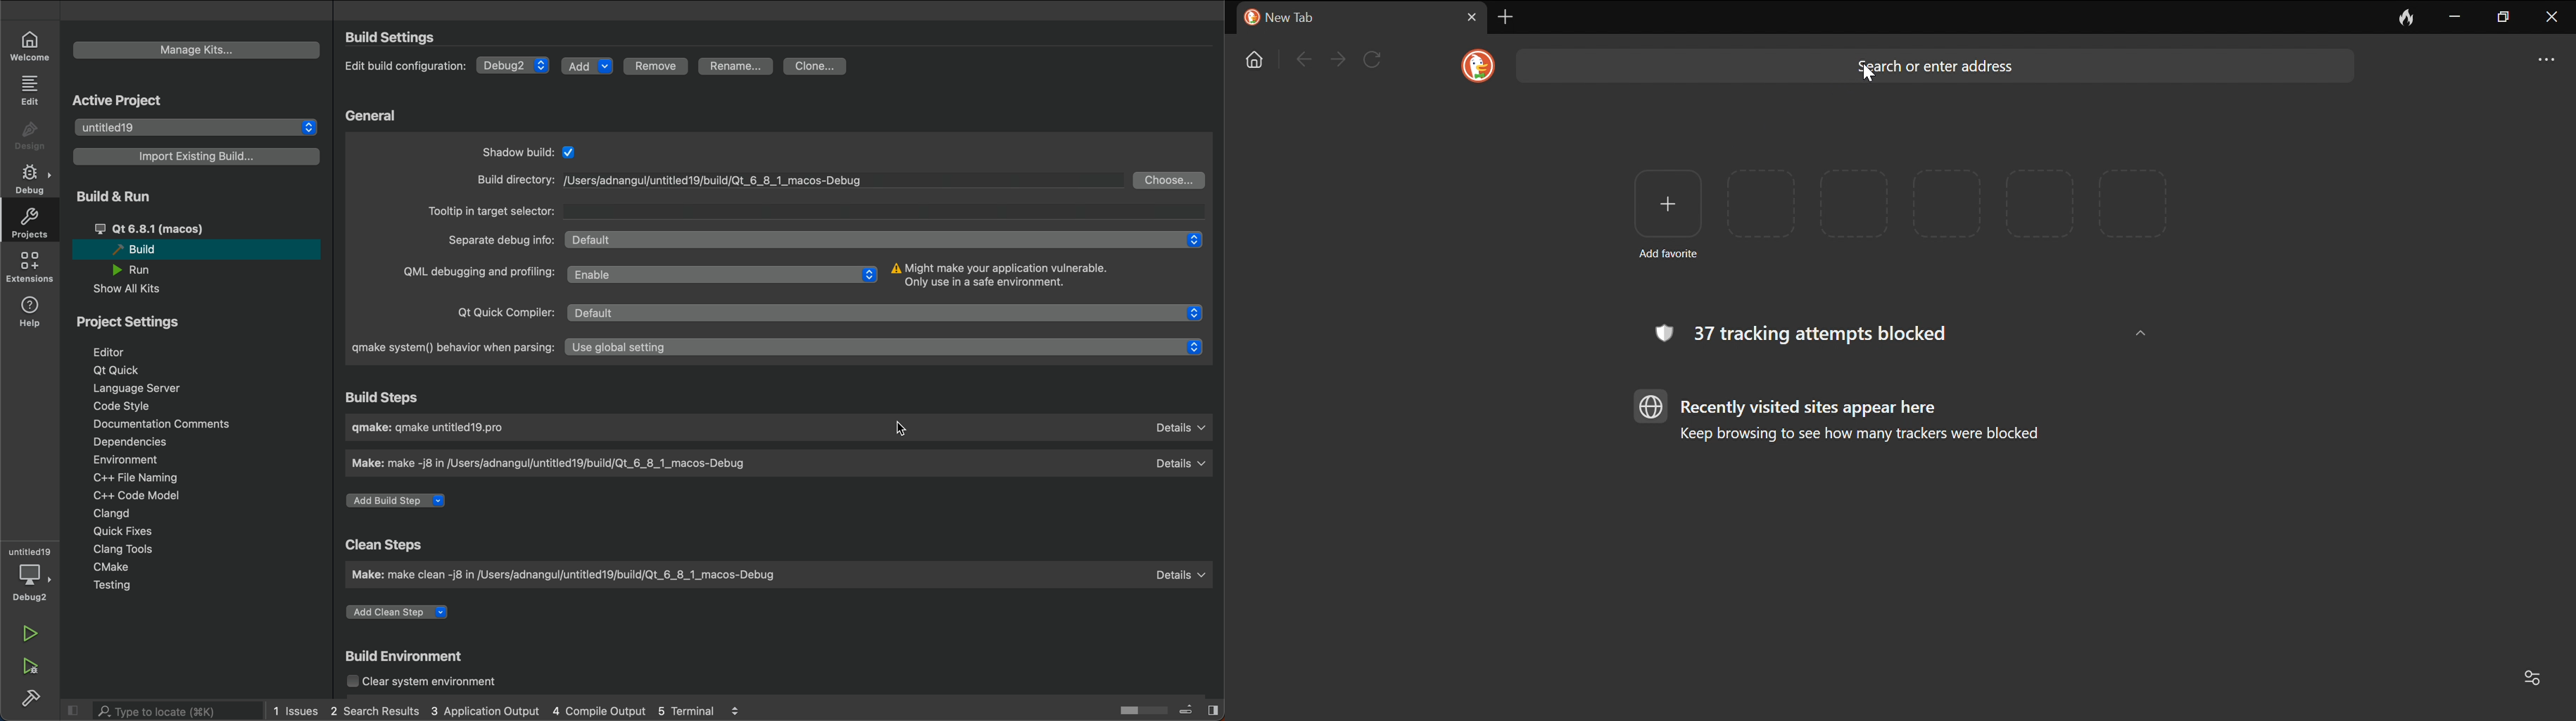 This screenshot has width=2576, height=728. I want to click on clangd, so click(111, 513).